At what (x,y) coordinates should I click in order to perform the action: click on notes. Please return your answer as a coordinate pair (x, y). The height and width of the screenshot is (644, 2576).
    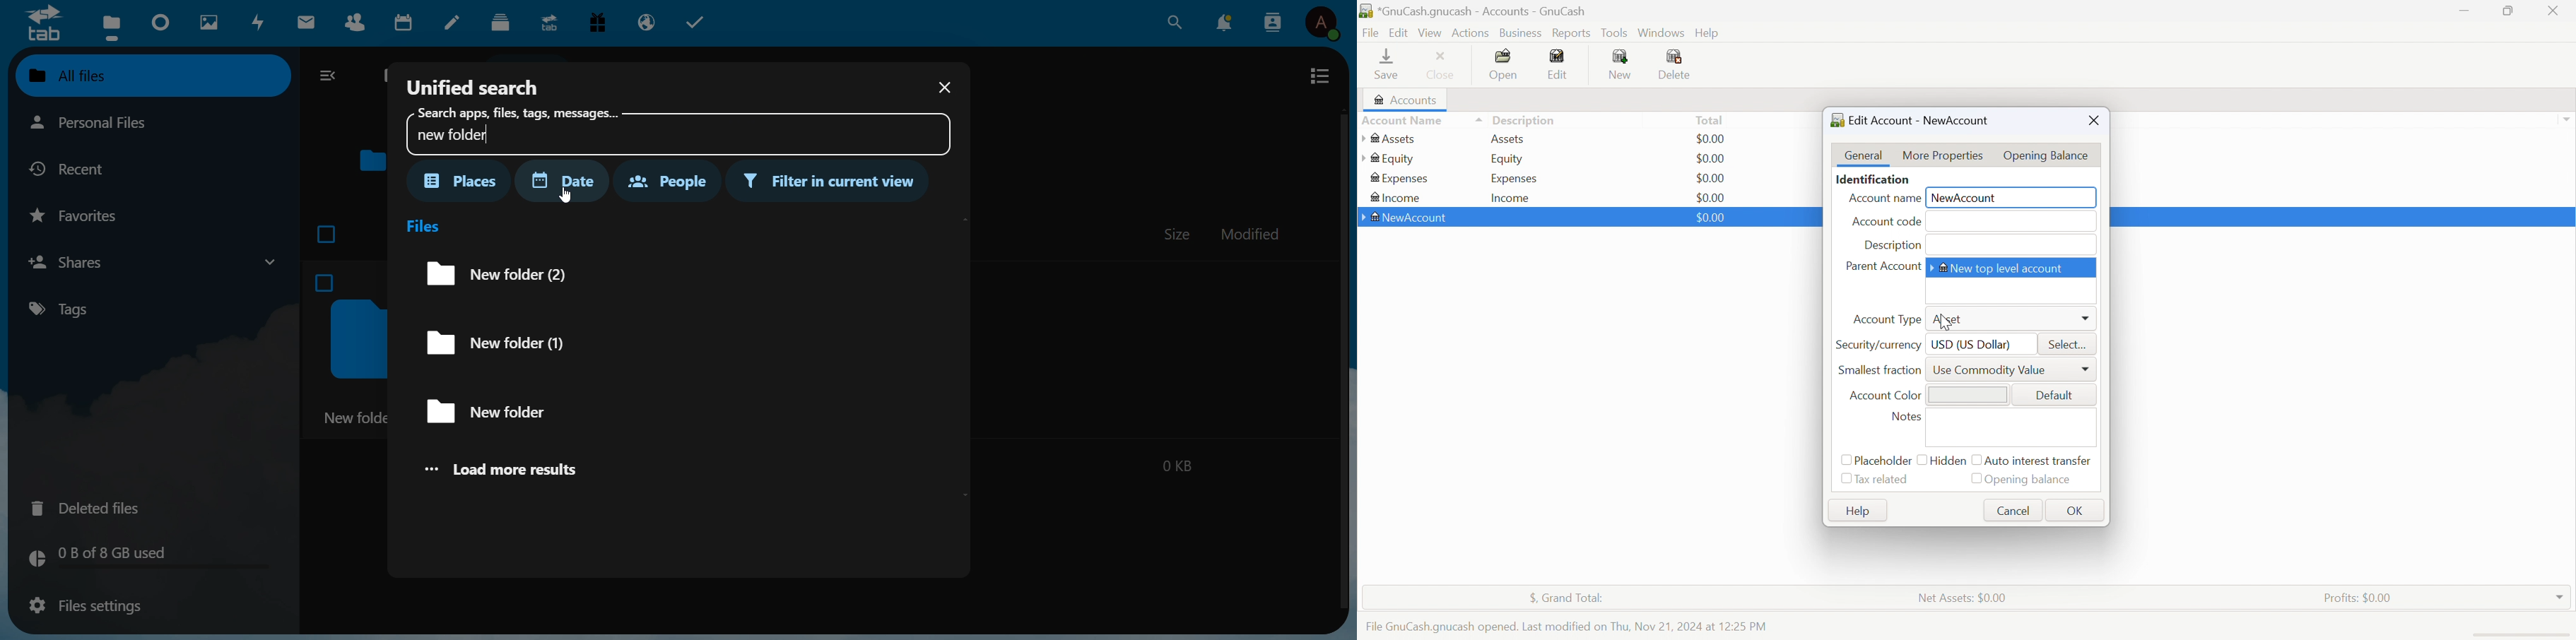
    Looking at the image, I should click on (455, 23).